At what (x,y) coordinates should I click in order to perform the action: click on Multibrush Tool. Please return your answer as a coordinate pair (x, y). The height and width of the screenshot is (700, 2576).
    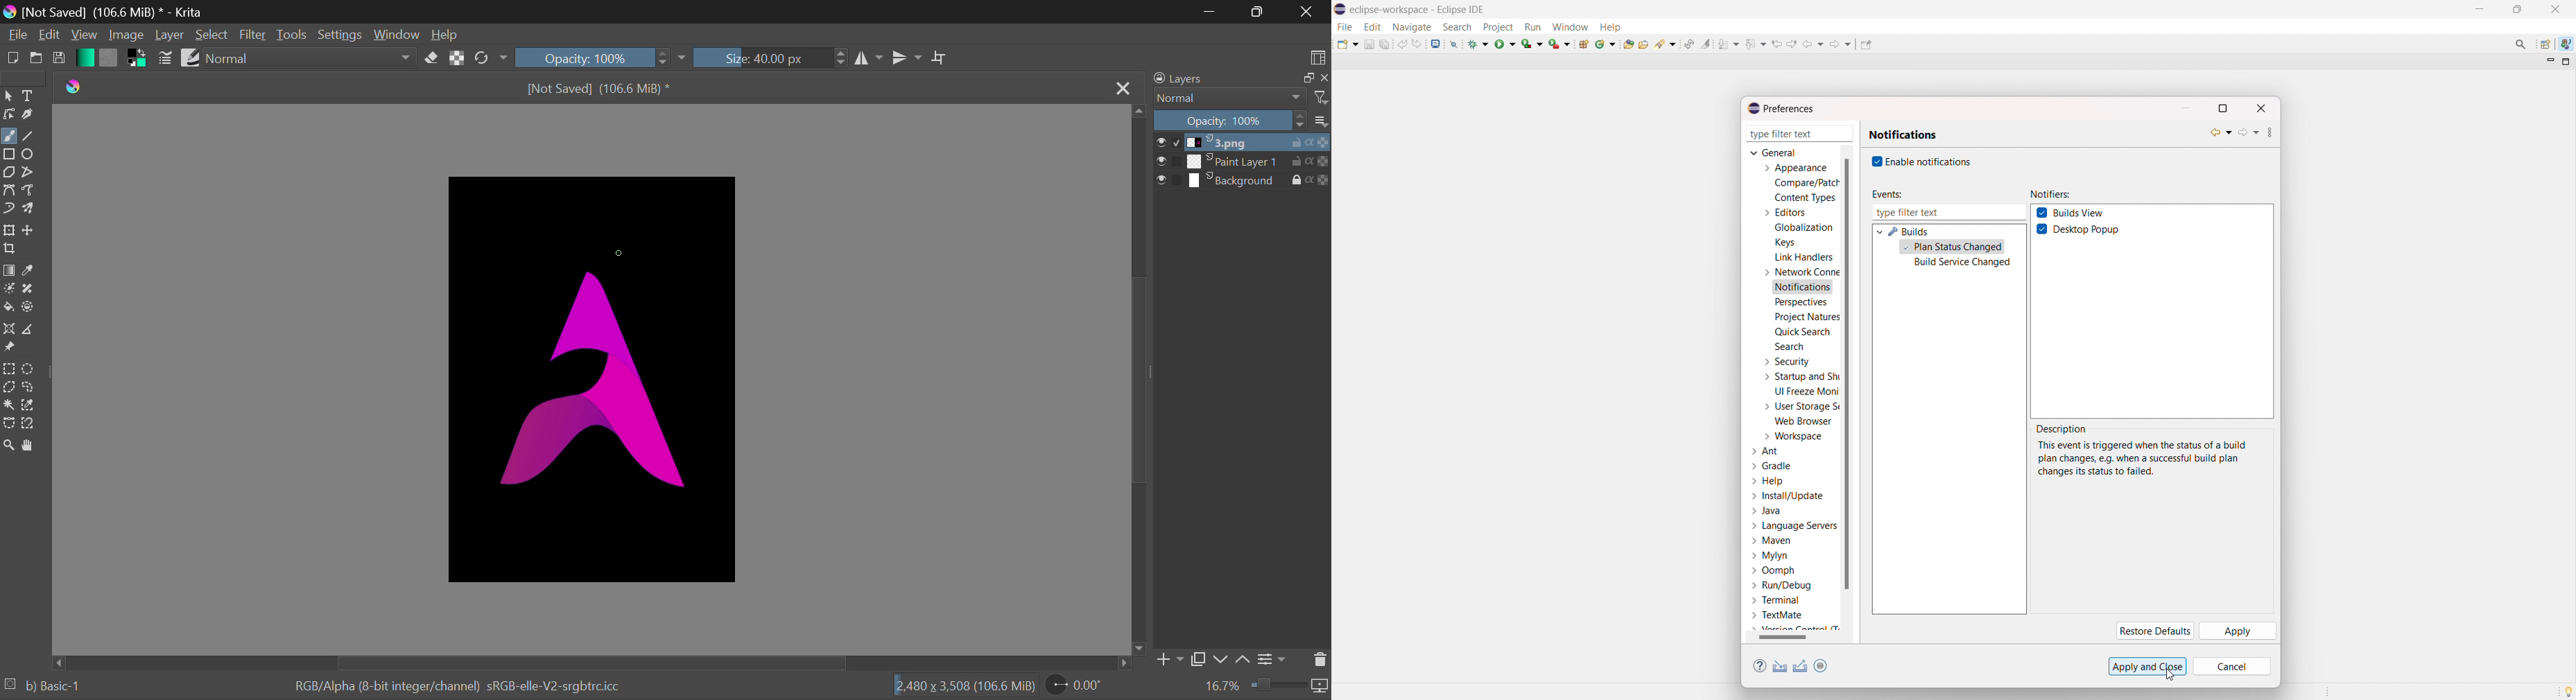
    Looking at the image, I should click on (33, 210).